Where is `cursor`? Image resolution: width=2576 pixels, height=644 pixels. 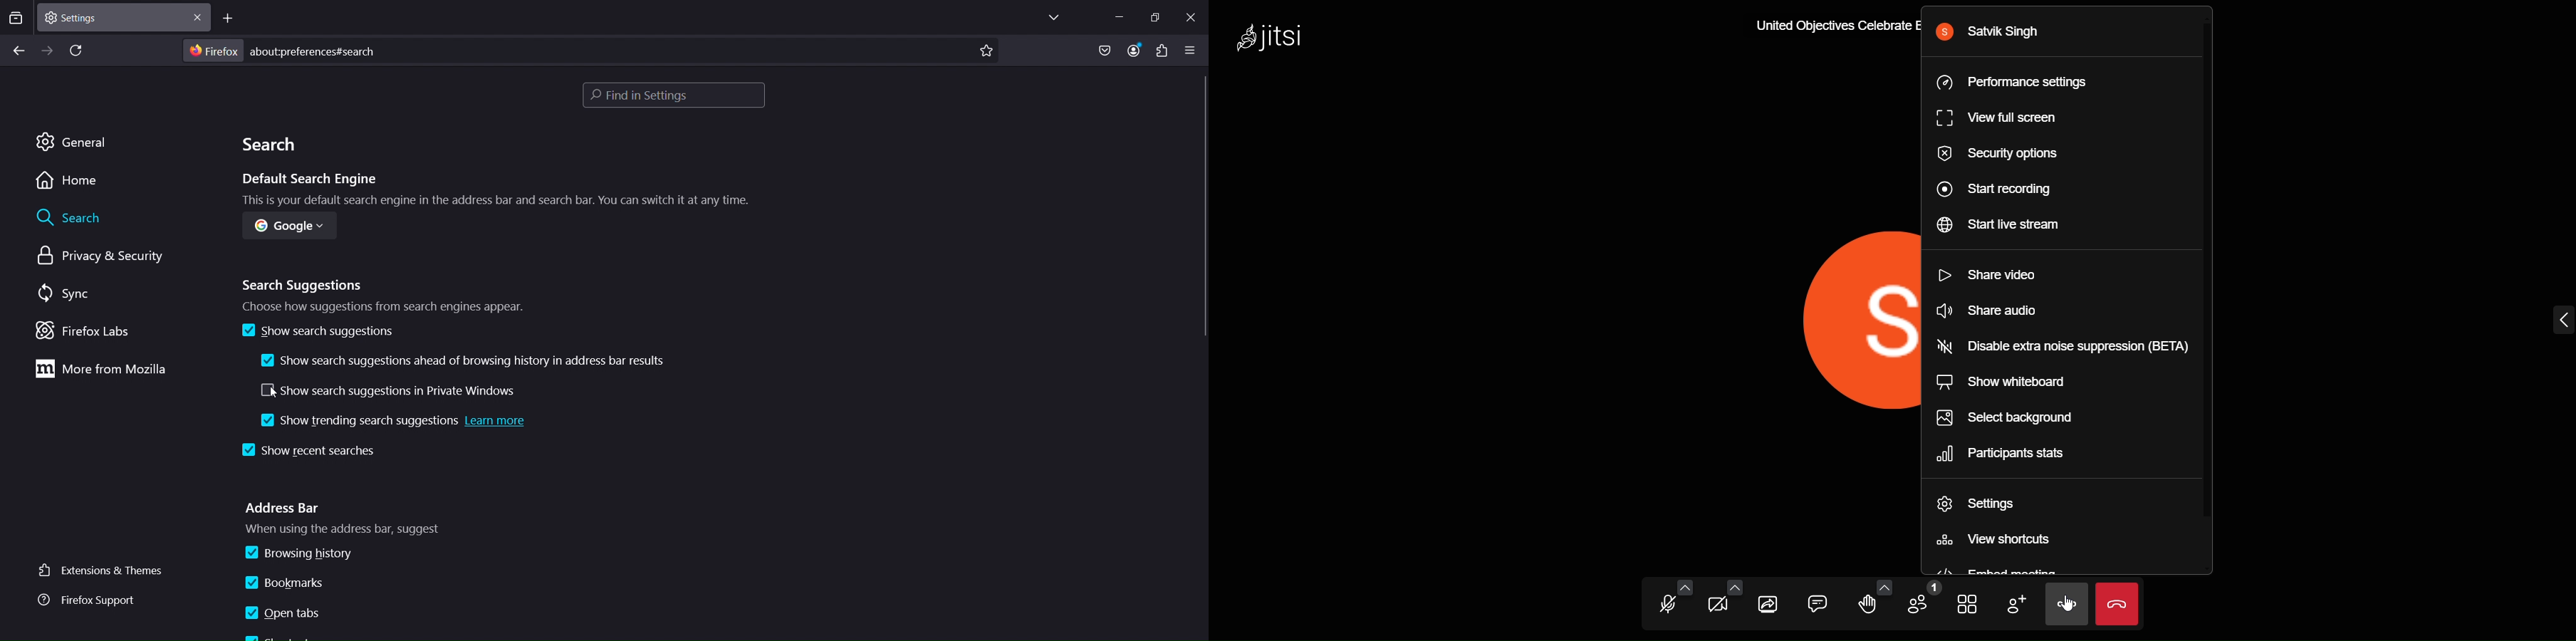 cursor is located at coordinates (2059, 613).